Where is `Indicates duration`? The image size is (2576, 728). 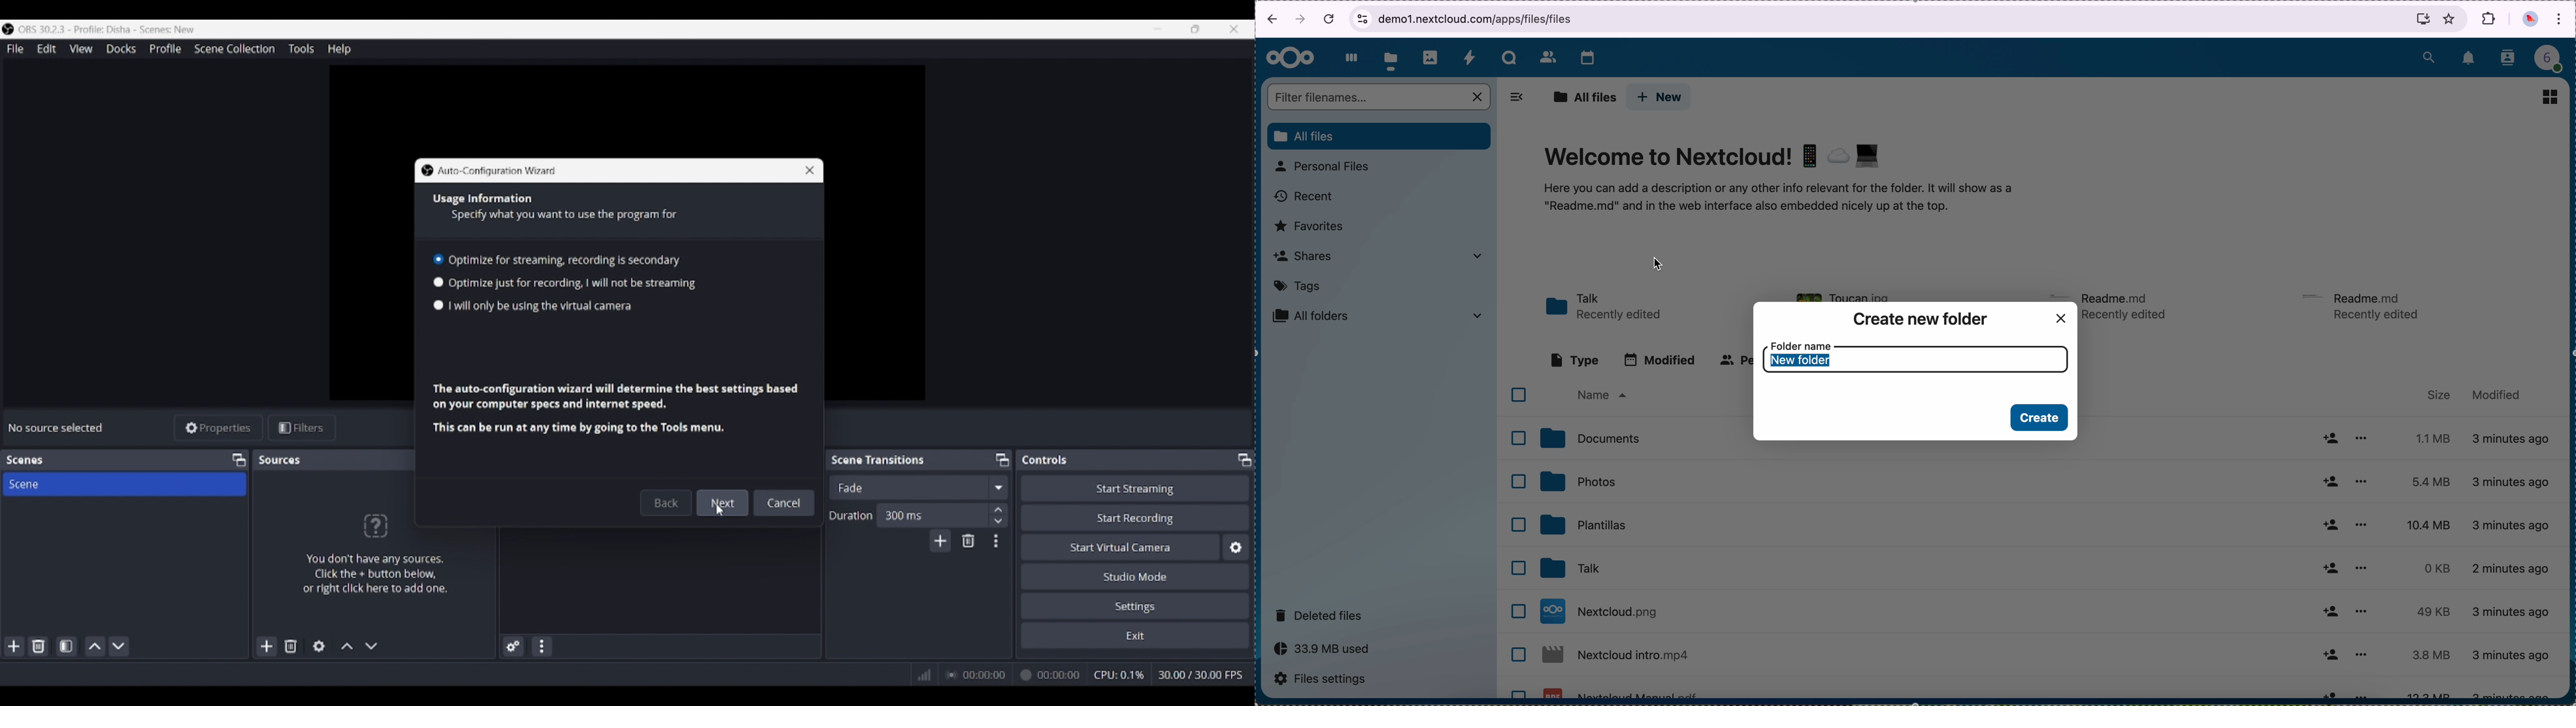 Indicates duration is located at coordinates (851, 515).